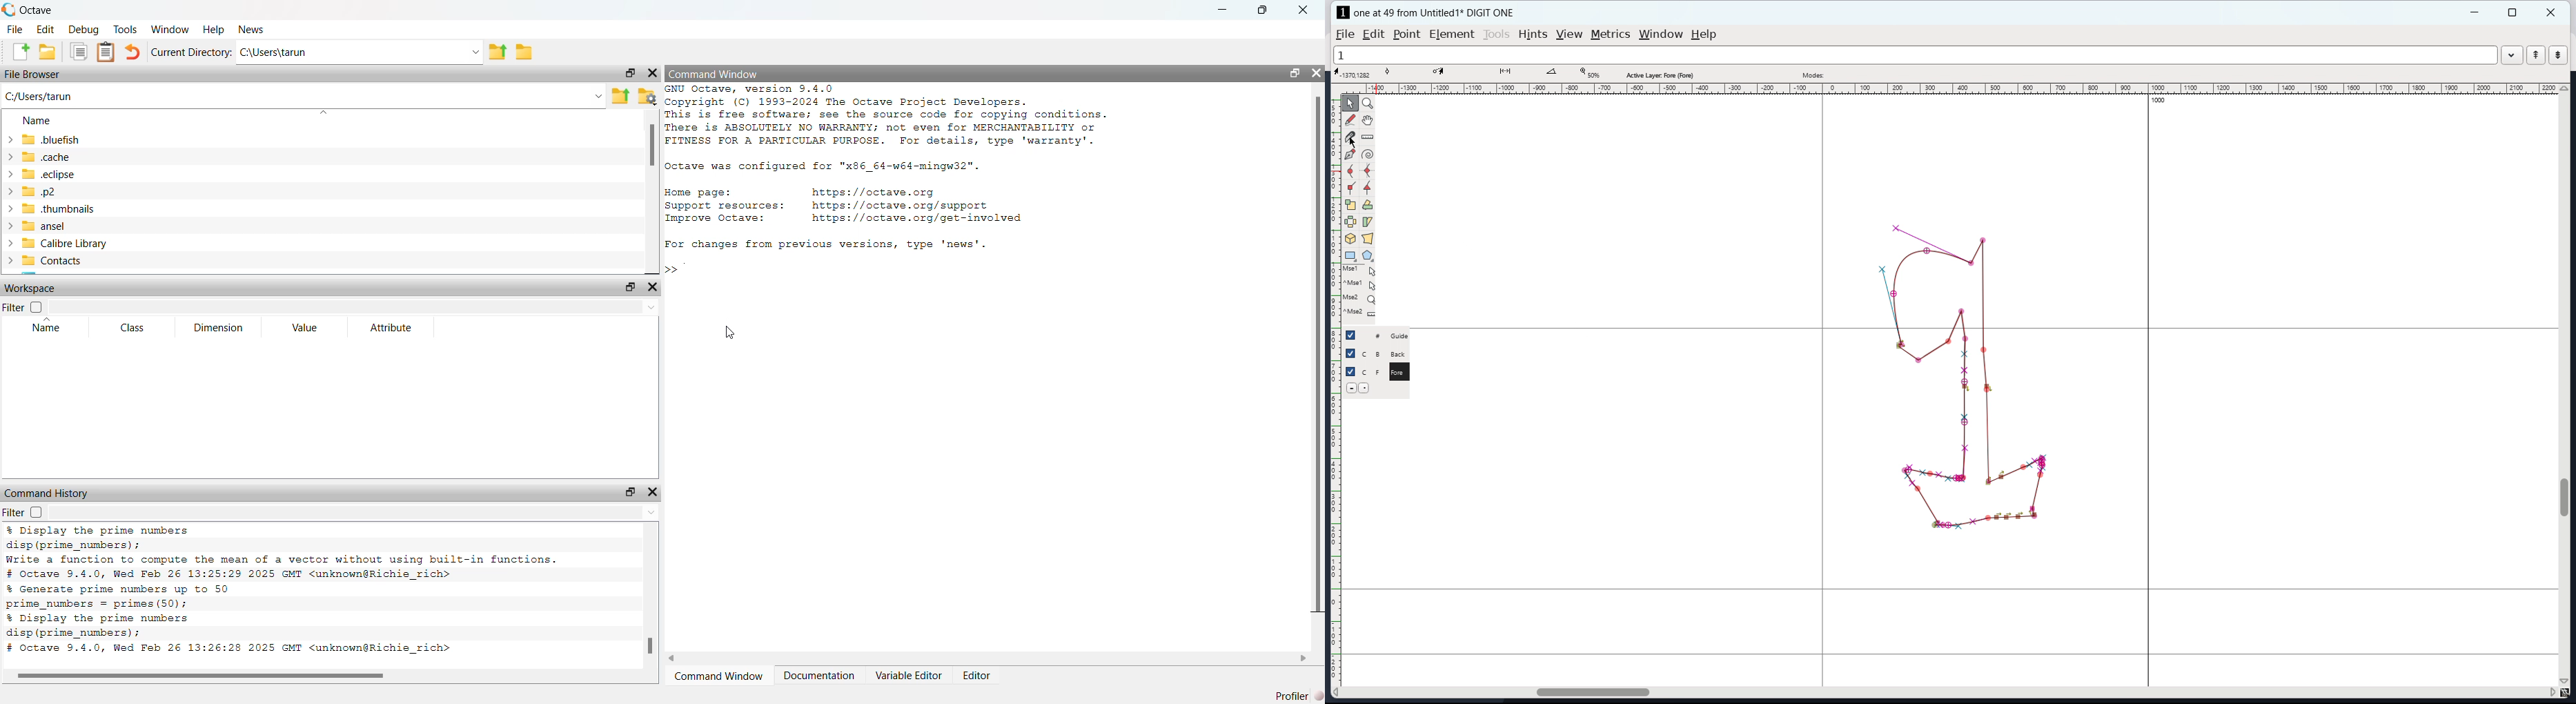 The image size is (2576, 728). Describe the element at coordinates (1335, 392) in the screenshot. I see `vertical ruler` at that location.